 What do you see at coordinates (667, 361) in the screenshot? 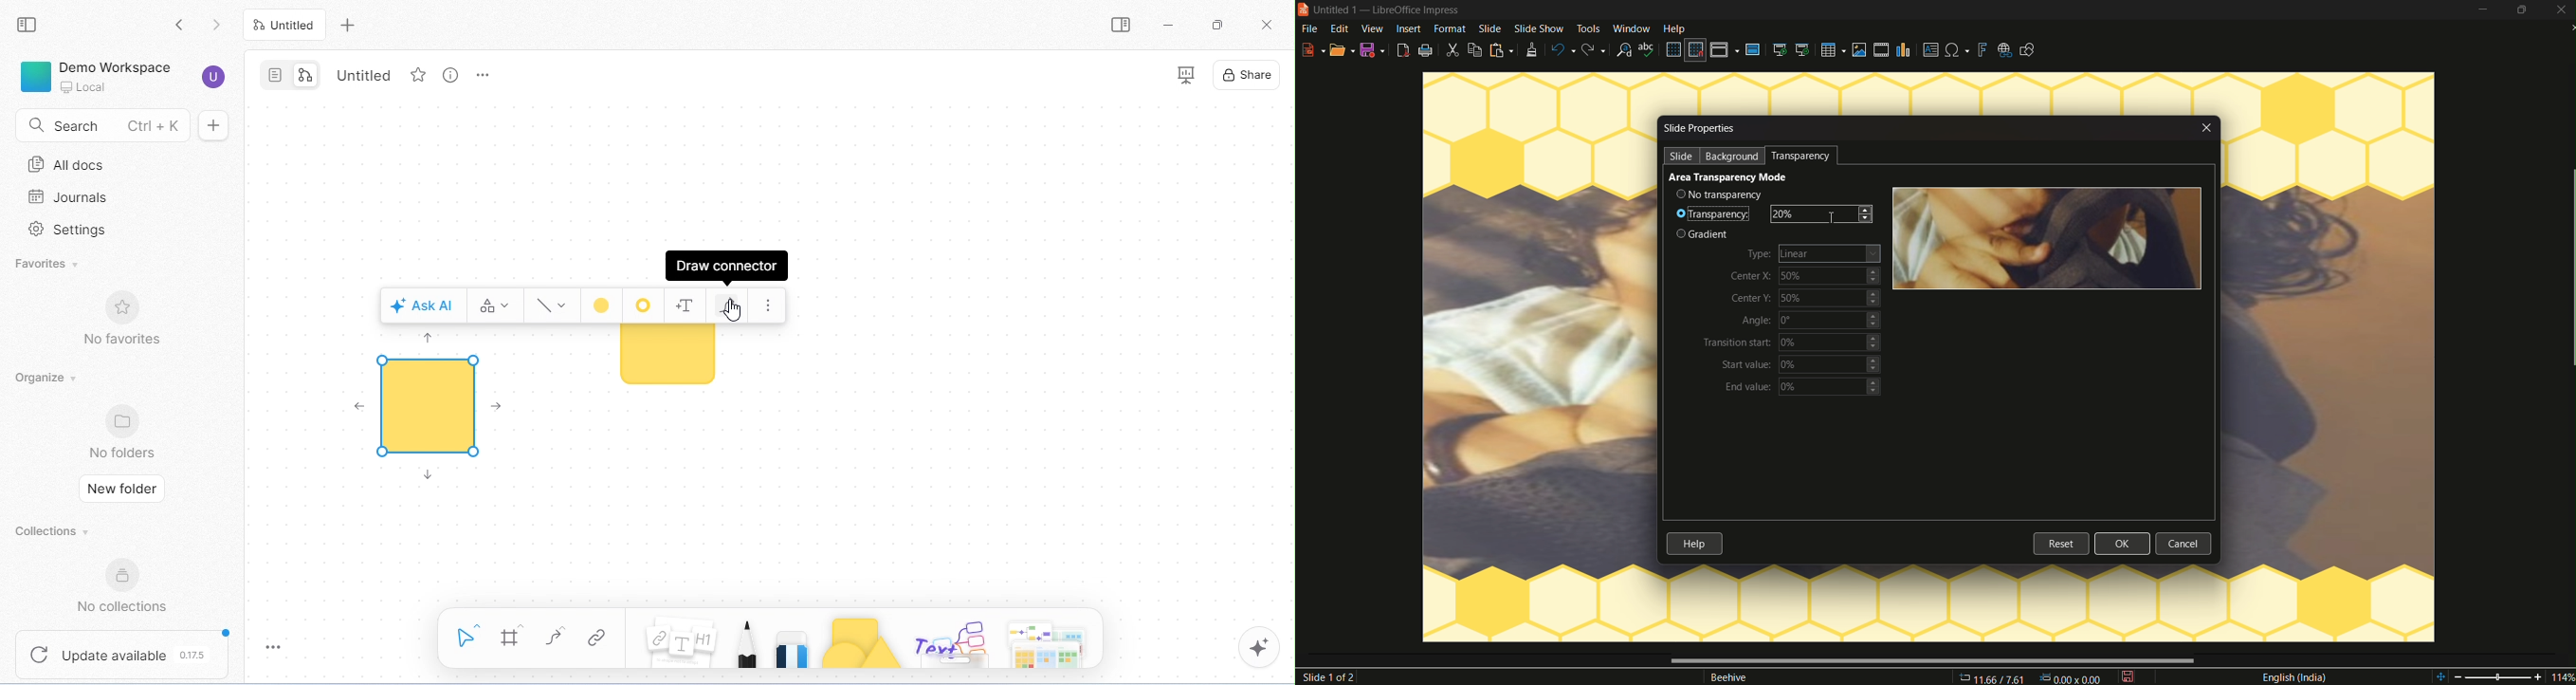
I see `shape` at bounding box center [667, 361].